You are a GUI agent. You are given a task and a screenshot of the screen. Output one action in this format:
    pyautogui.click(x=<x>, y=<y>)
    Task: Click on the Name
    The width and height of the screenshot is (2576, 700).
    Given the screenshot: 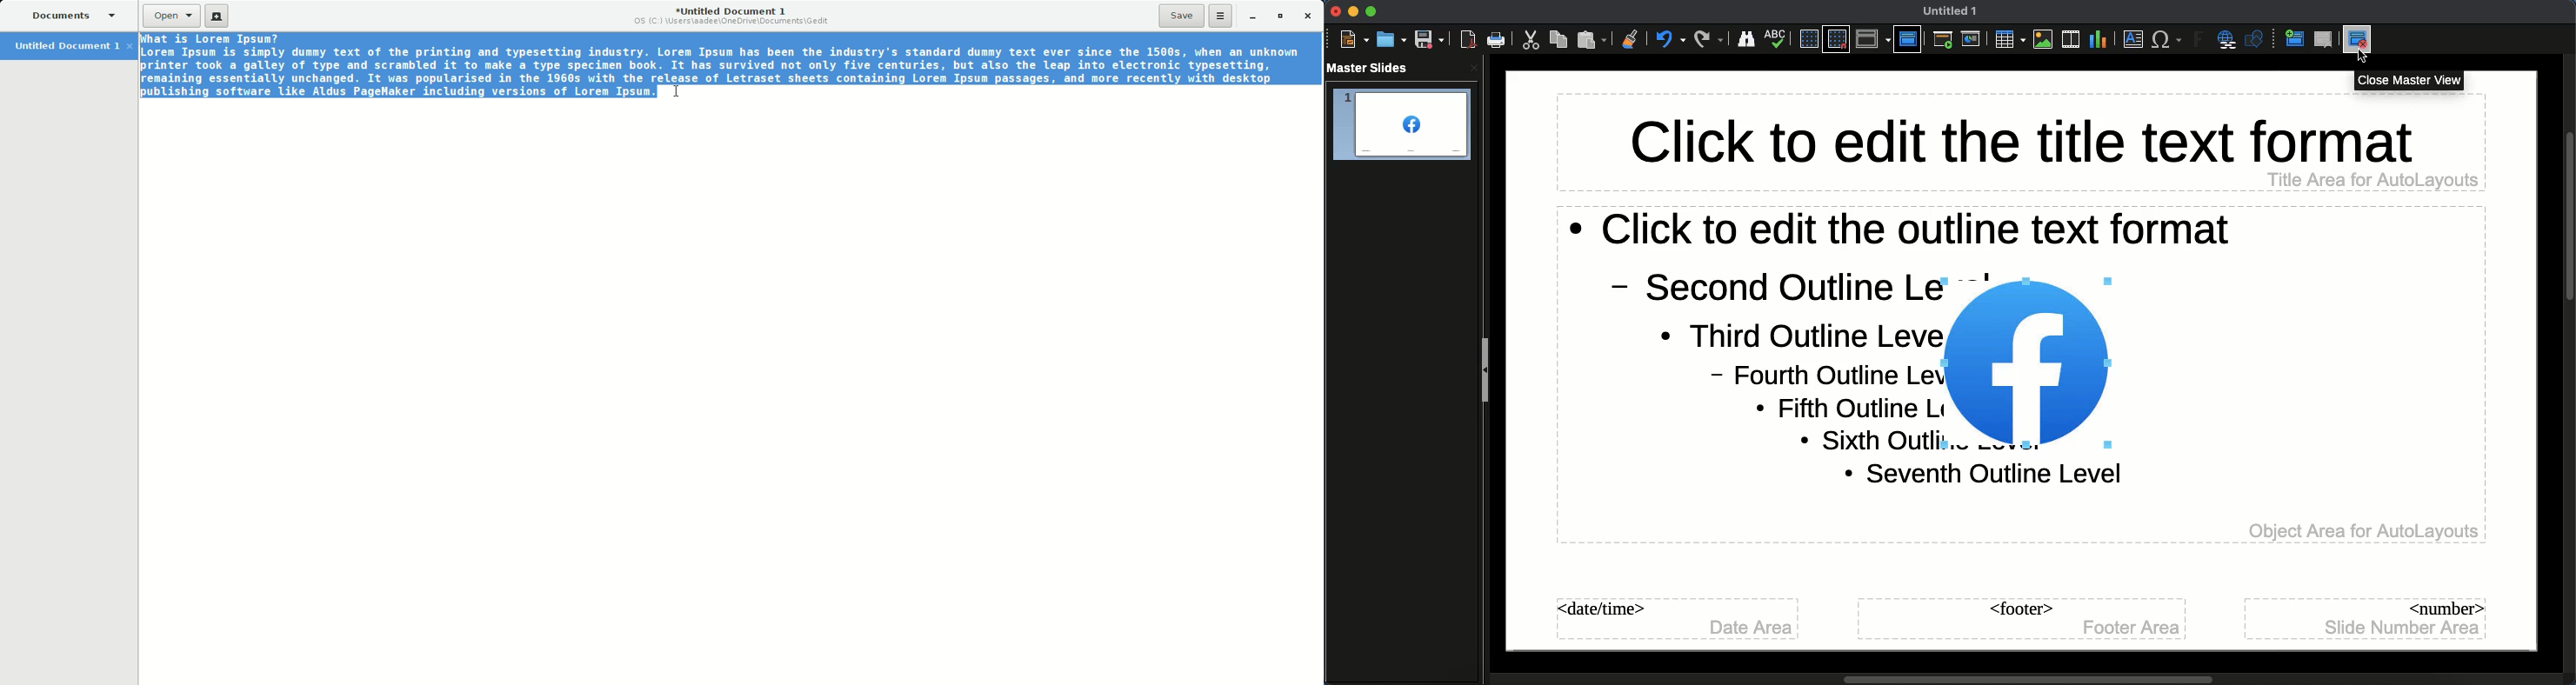 What is the action you would take?
    pyautogui.click(x=1946, y=10)
    